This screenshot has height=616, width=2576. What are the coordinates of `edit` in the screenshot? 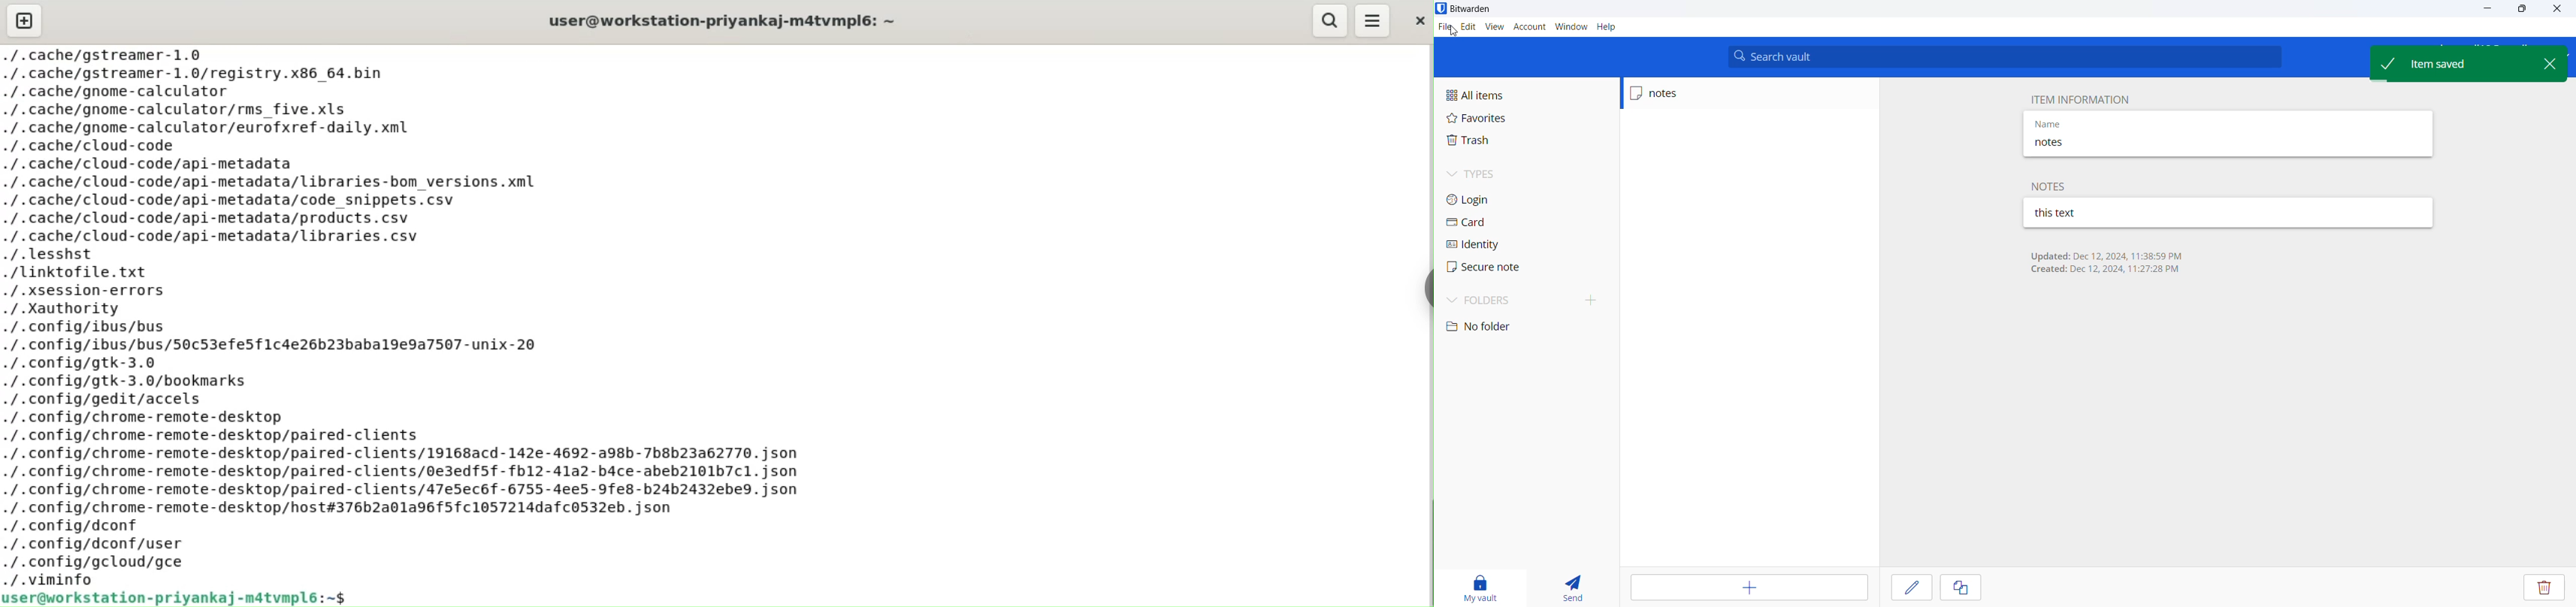 It's located at (1468, 27).